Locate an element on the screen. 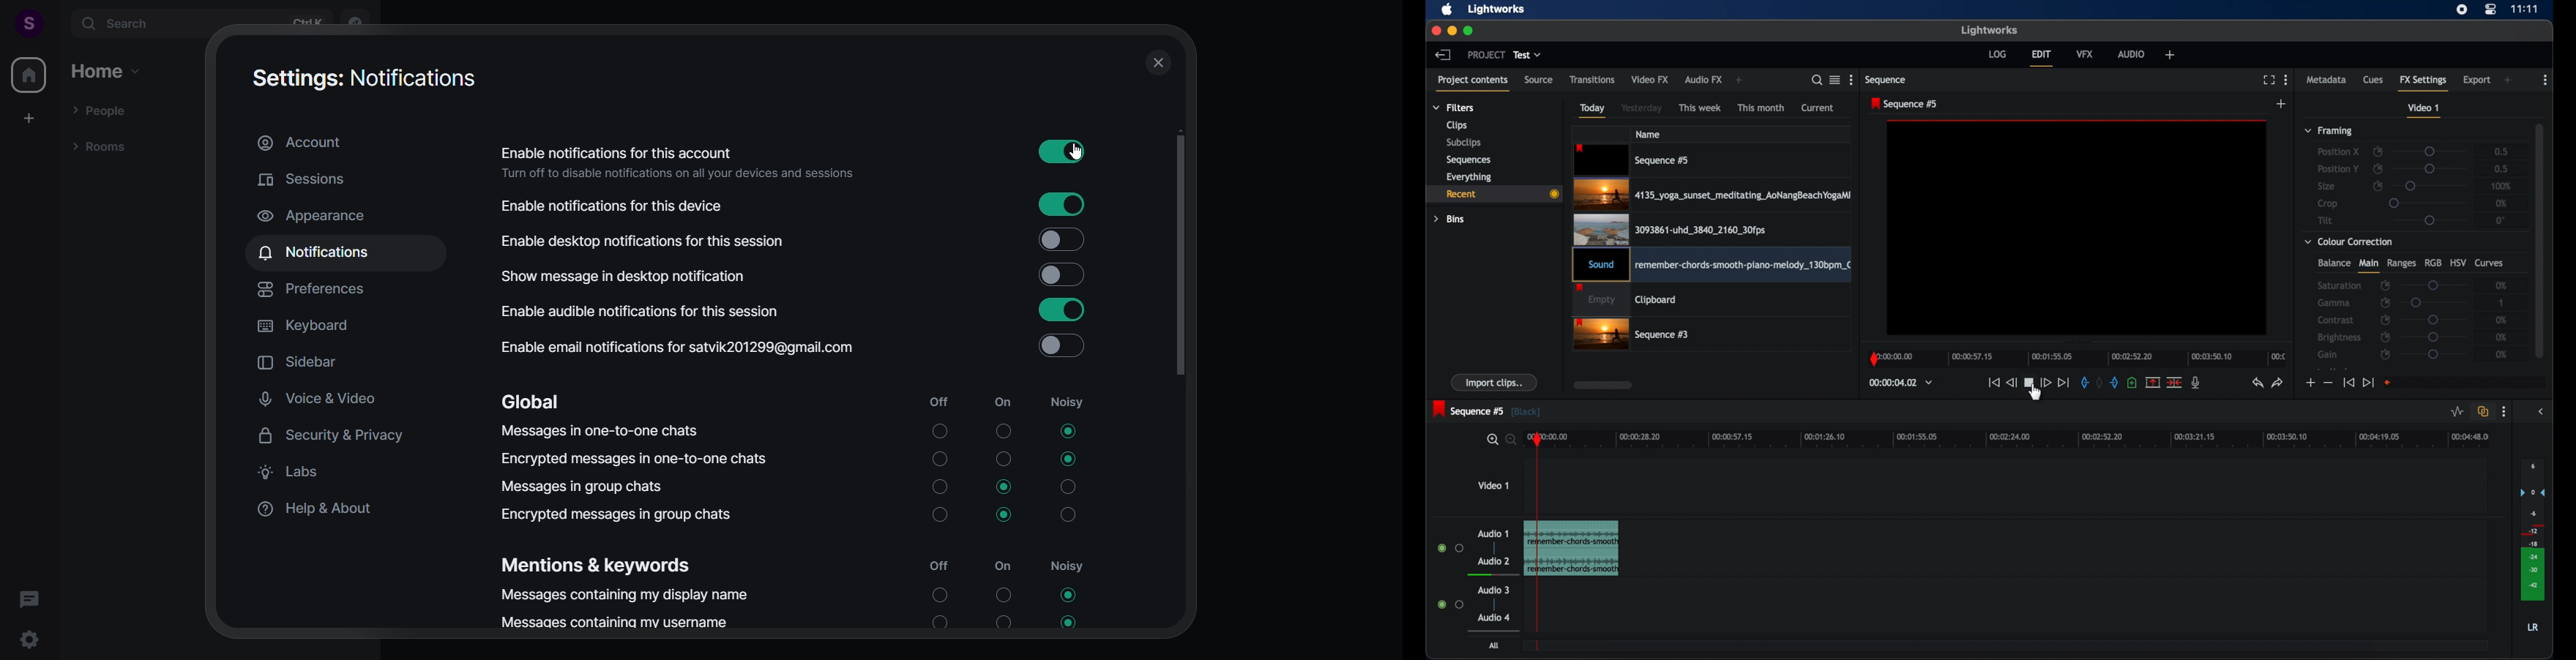  close is located at coordinates (1436, 32).